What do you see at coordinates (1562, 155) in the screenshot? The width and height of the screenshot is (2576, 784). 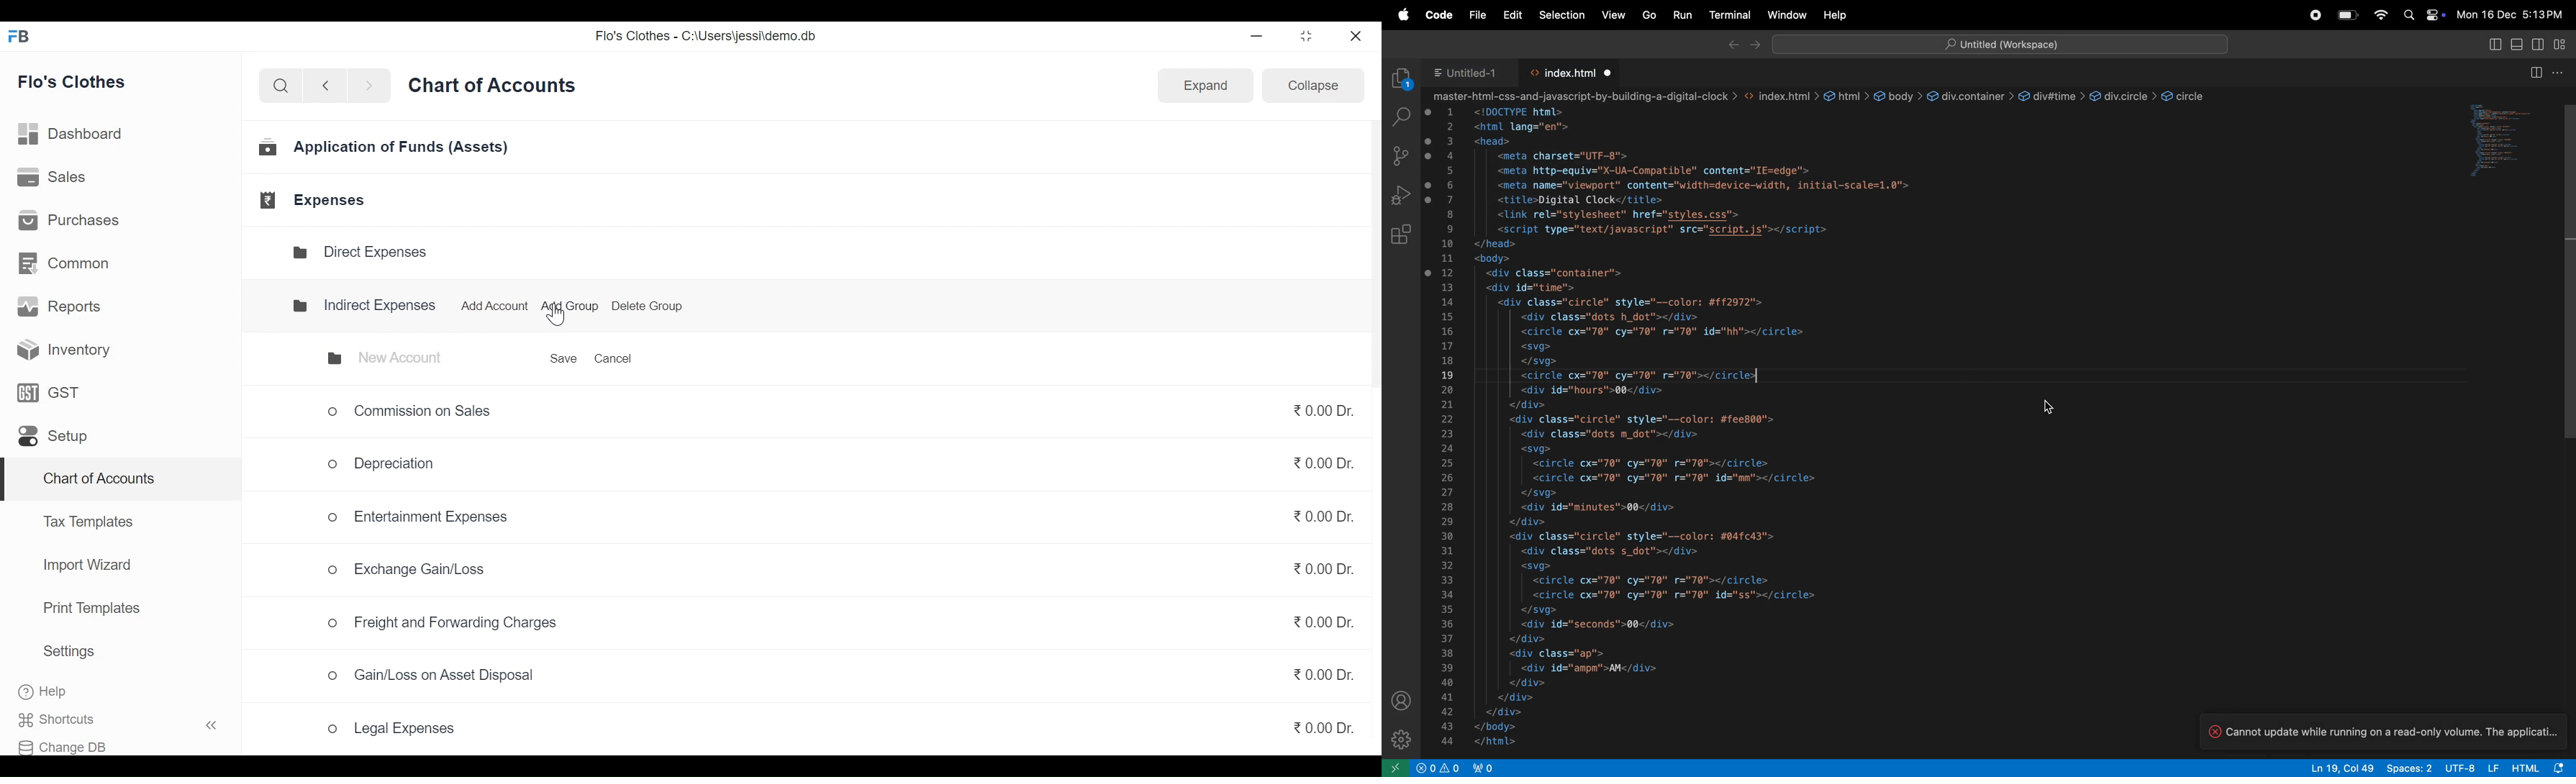 I see `<meta charset="UTF-8">` at bounding box center [1562, 155].